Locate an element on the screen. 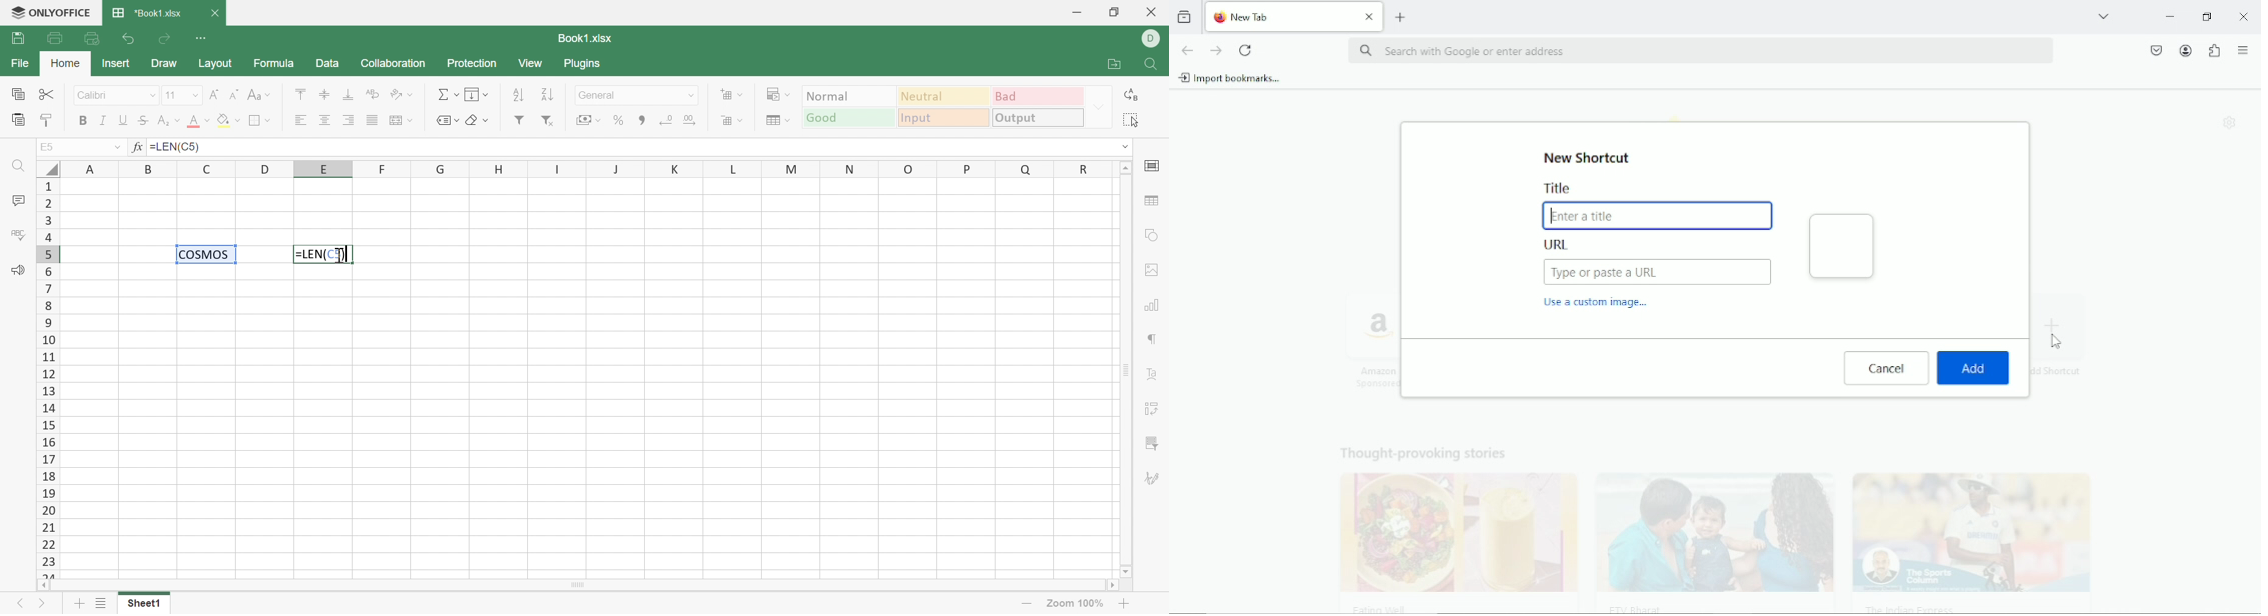 Image resolution: width=2268 pixels, height=616 pixels. Customize Quick Access Toolbar is located at coordinates (201, 38).